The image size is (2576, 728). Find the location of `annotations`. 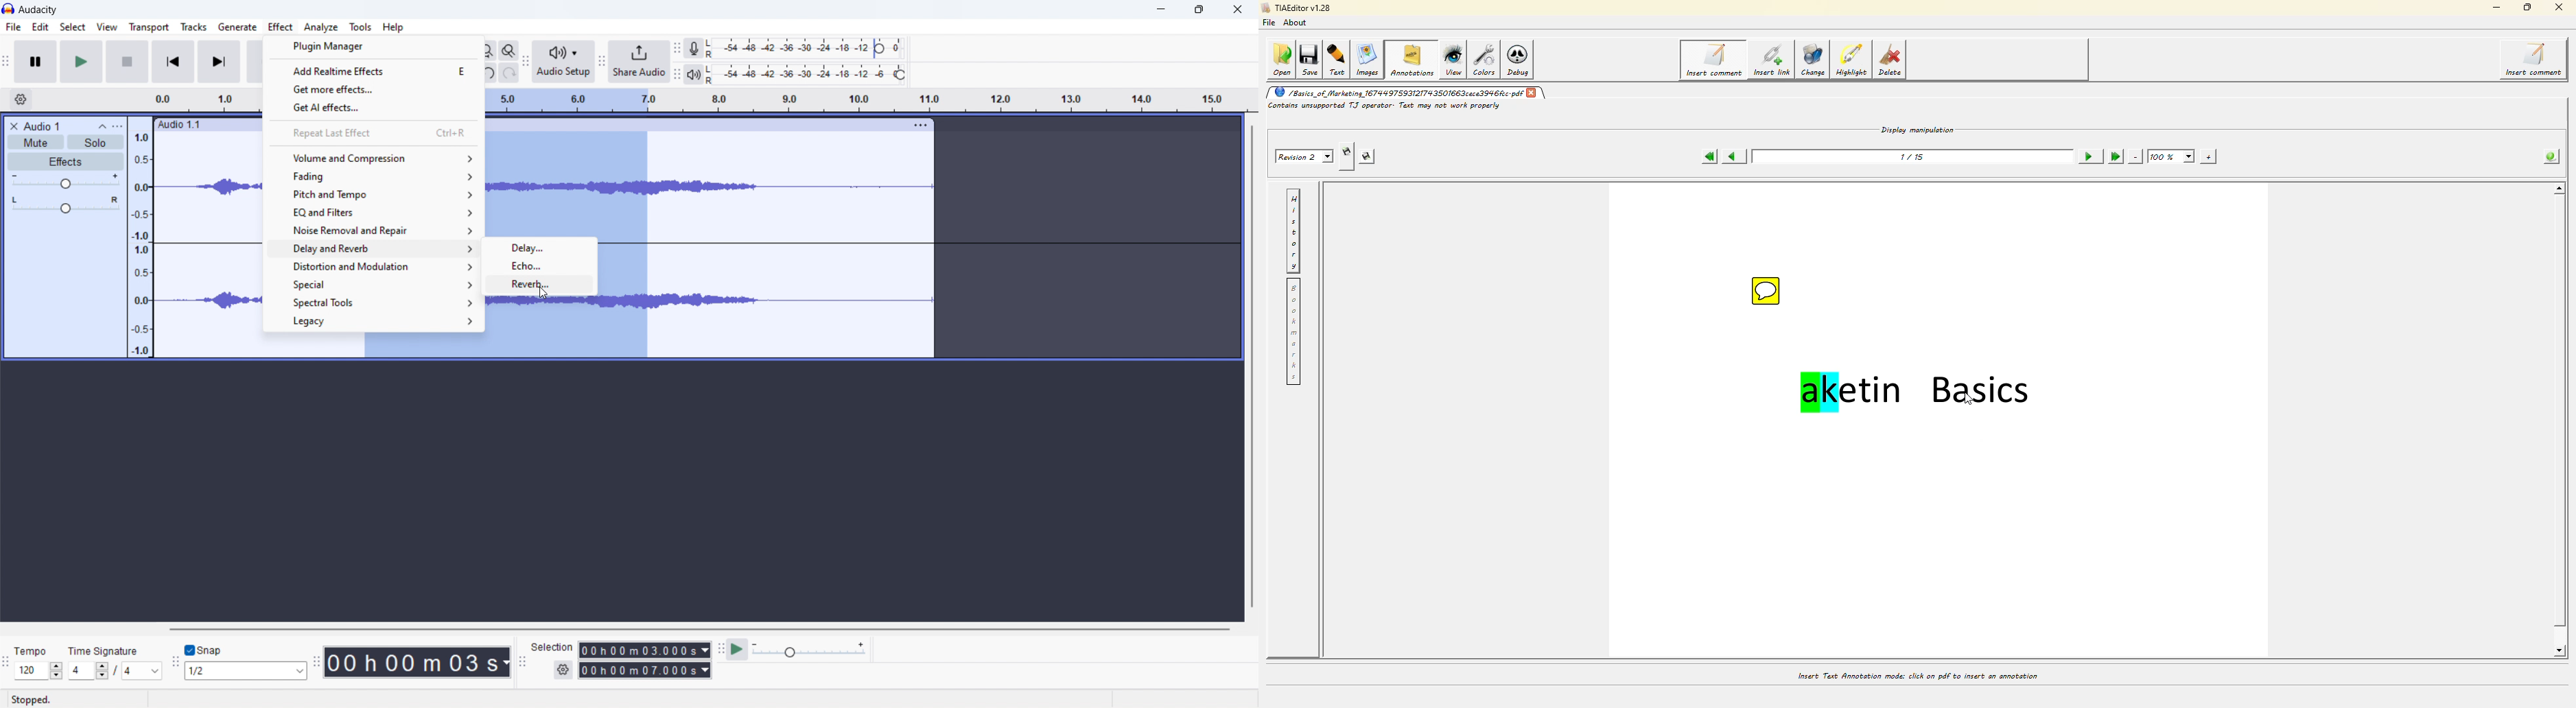

annotations is located at coordinates (1412, 59).